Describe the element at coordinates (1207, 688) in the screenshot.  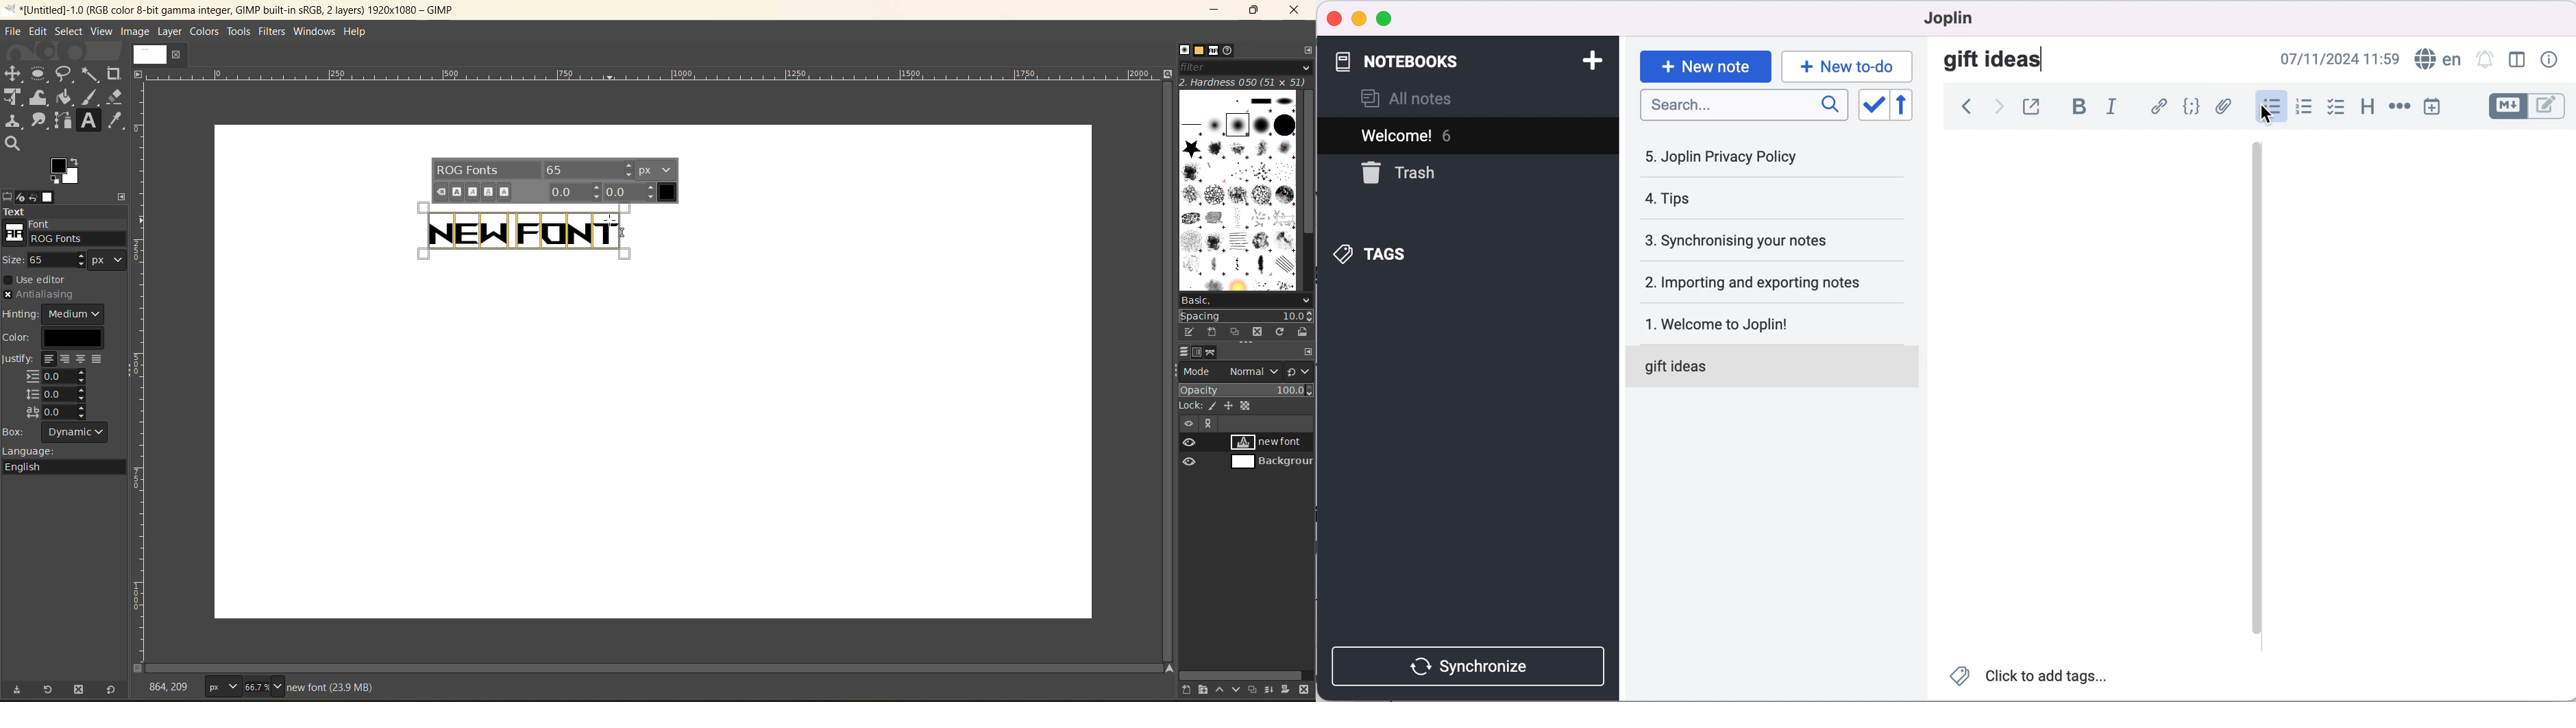
I see `create a new layer group` at that location.